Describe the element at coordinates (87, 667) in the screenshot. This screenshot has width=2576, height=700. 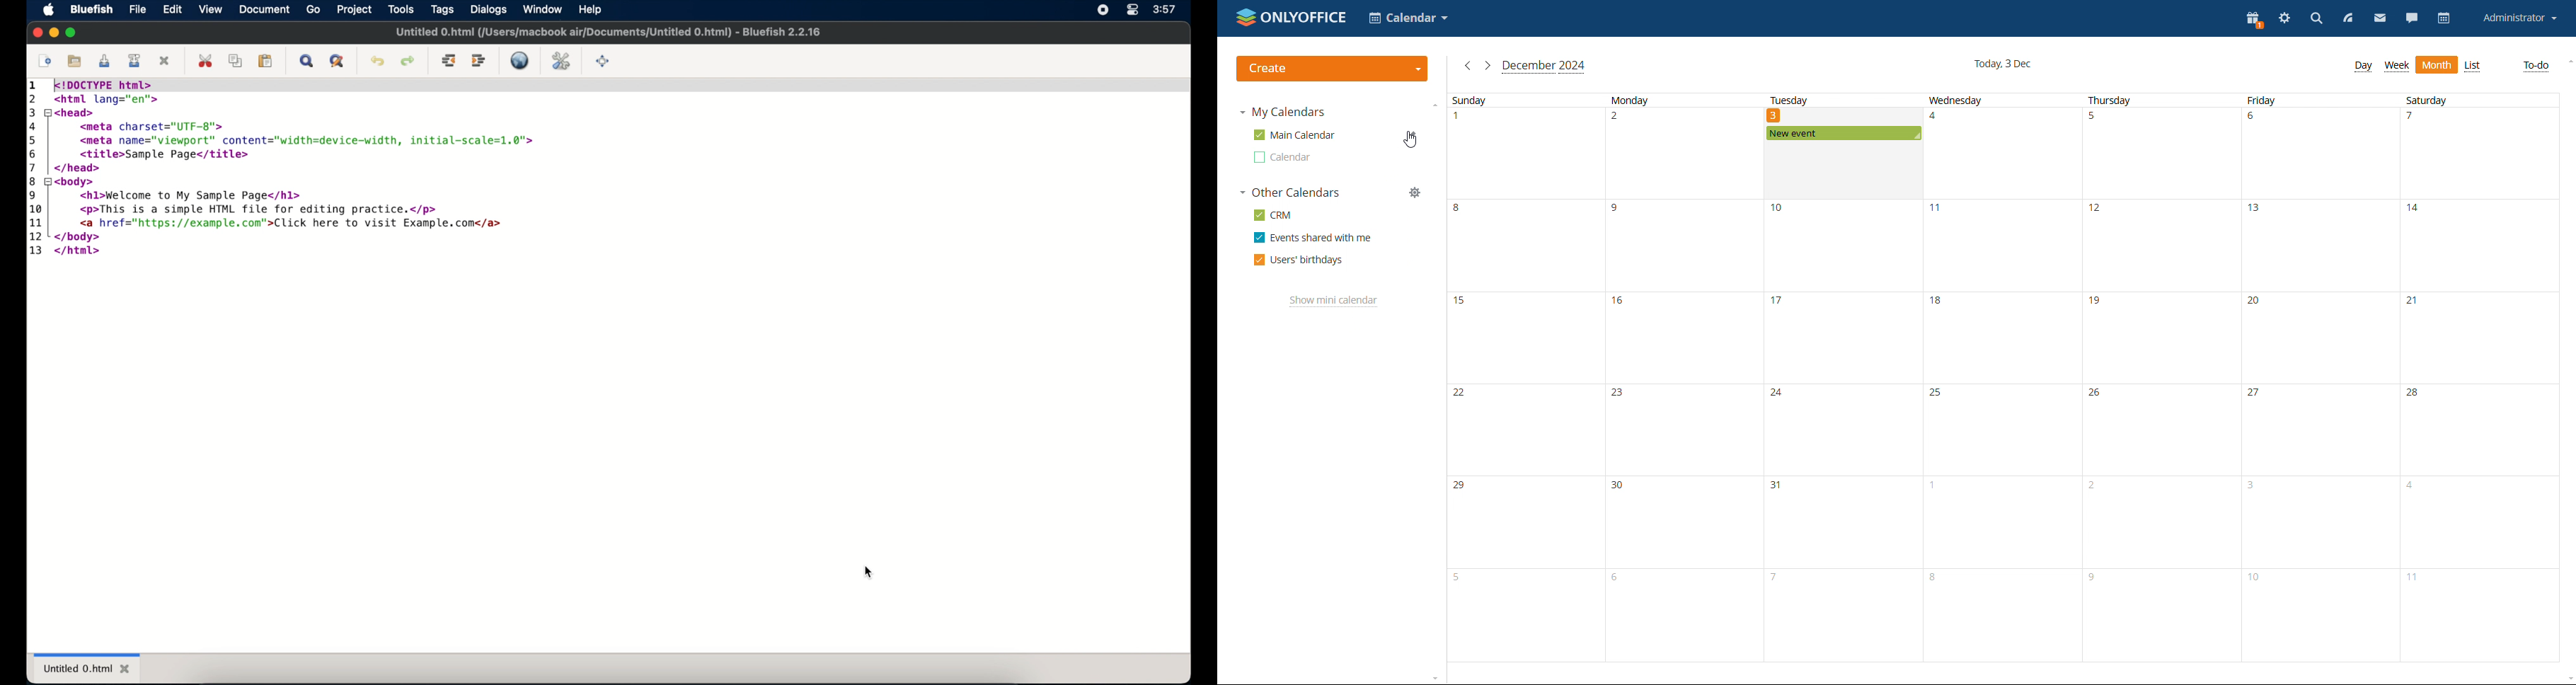
I see `untitled 0.html` at that location.